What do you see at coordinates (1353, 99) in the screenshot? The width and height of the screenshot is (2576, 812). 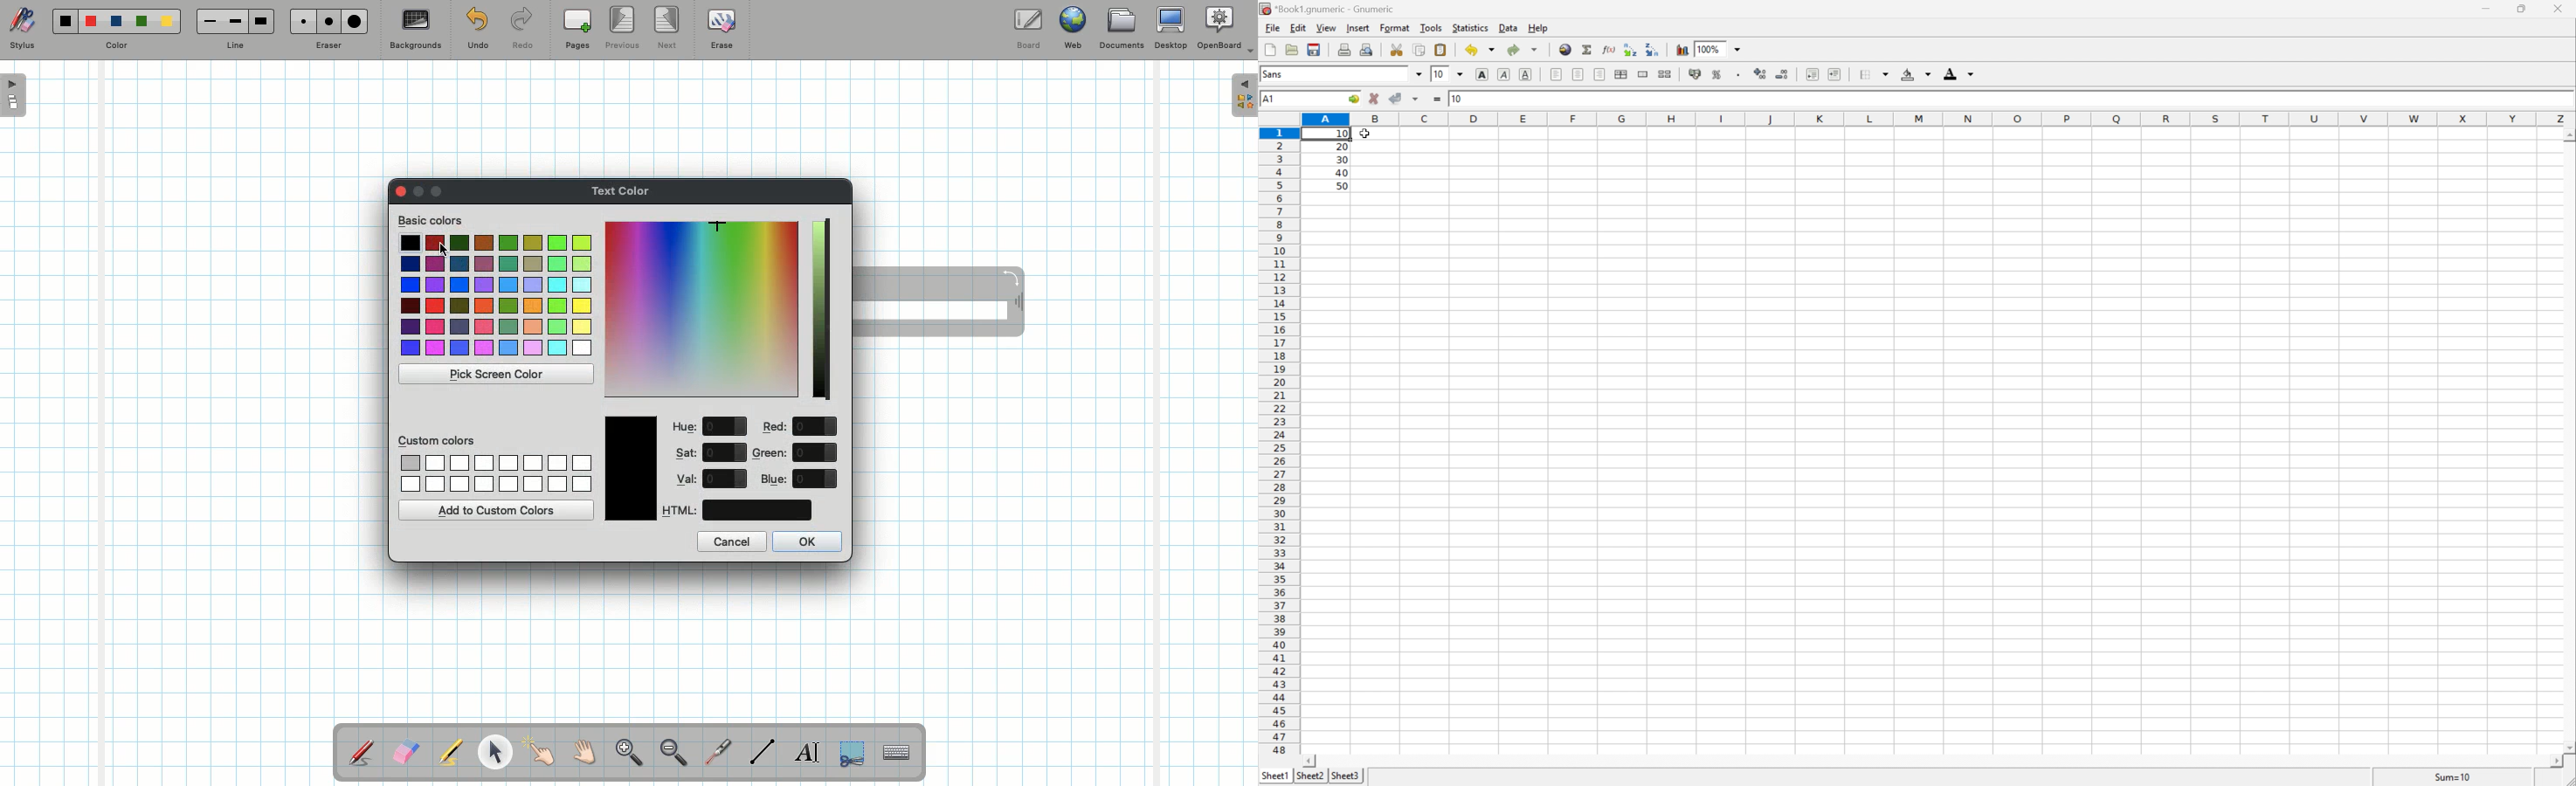 I see `Go To` at bounding box center [1353, 99].